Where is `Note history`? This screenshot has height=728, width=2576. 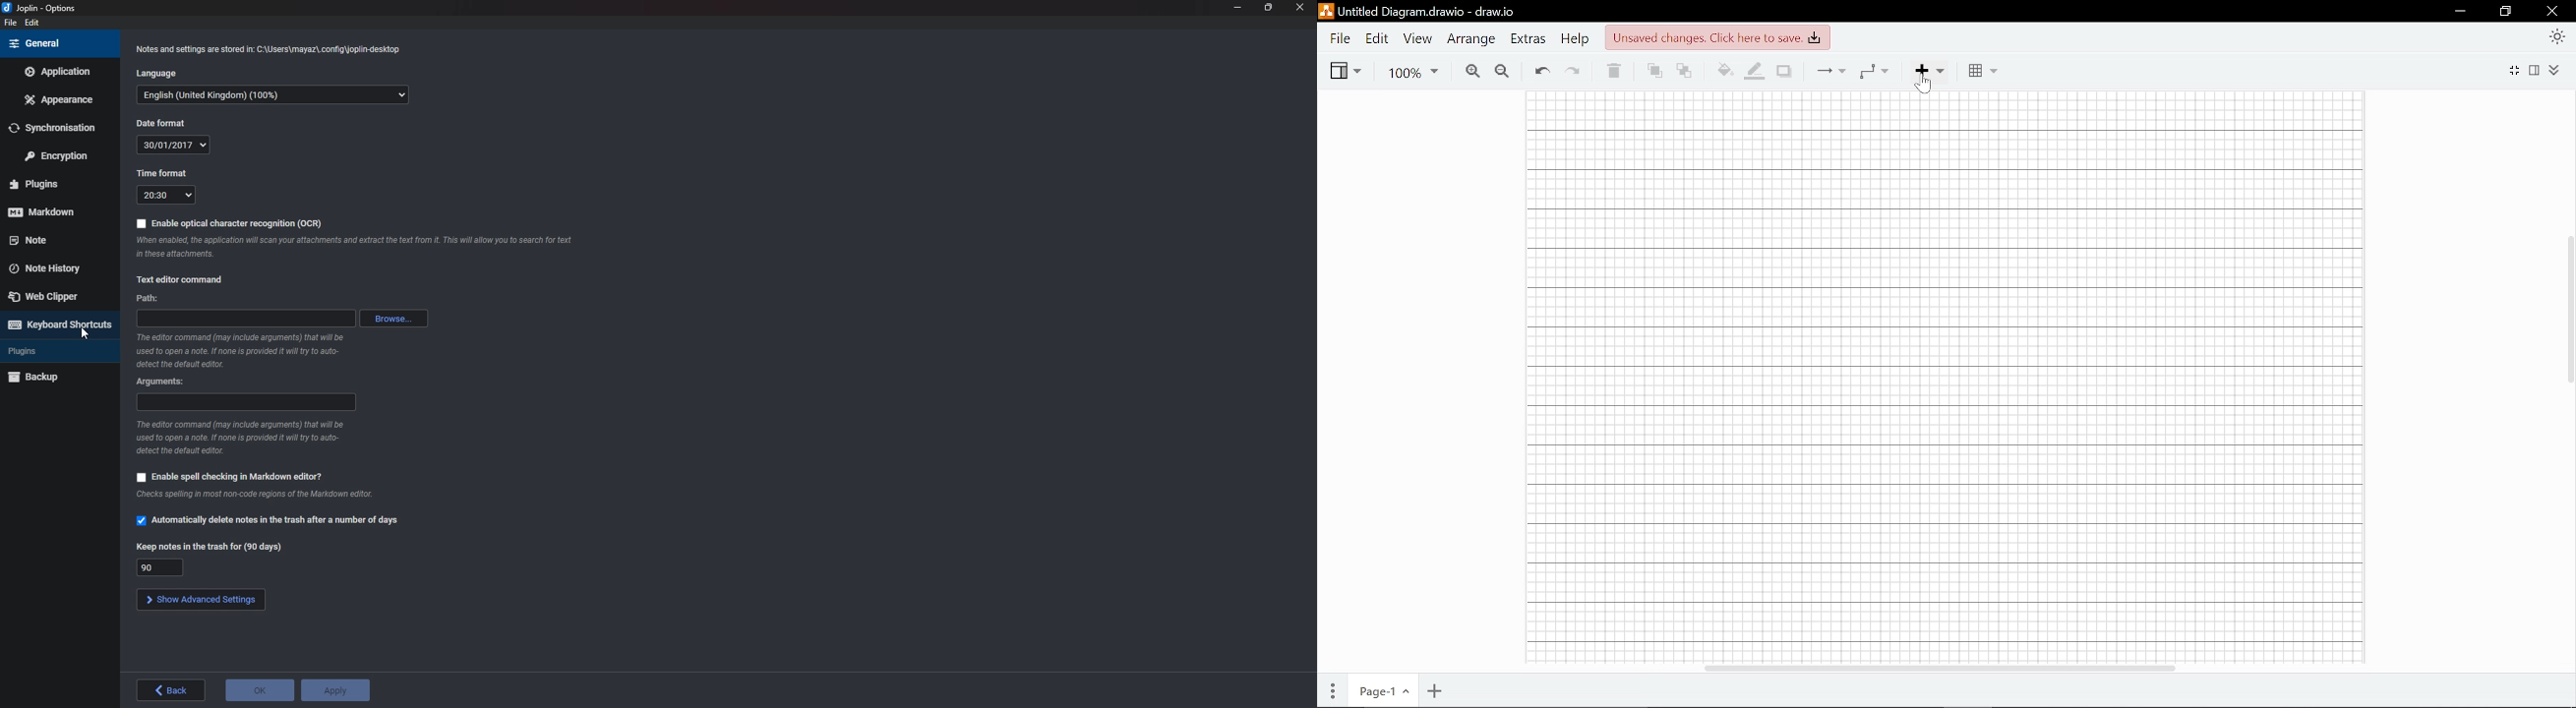 Note history is located at coordinates (52, 264).